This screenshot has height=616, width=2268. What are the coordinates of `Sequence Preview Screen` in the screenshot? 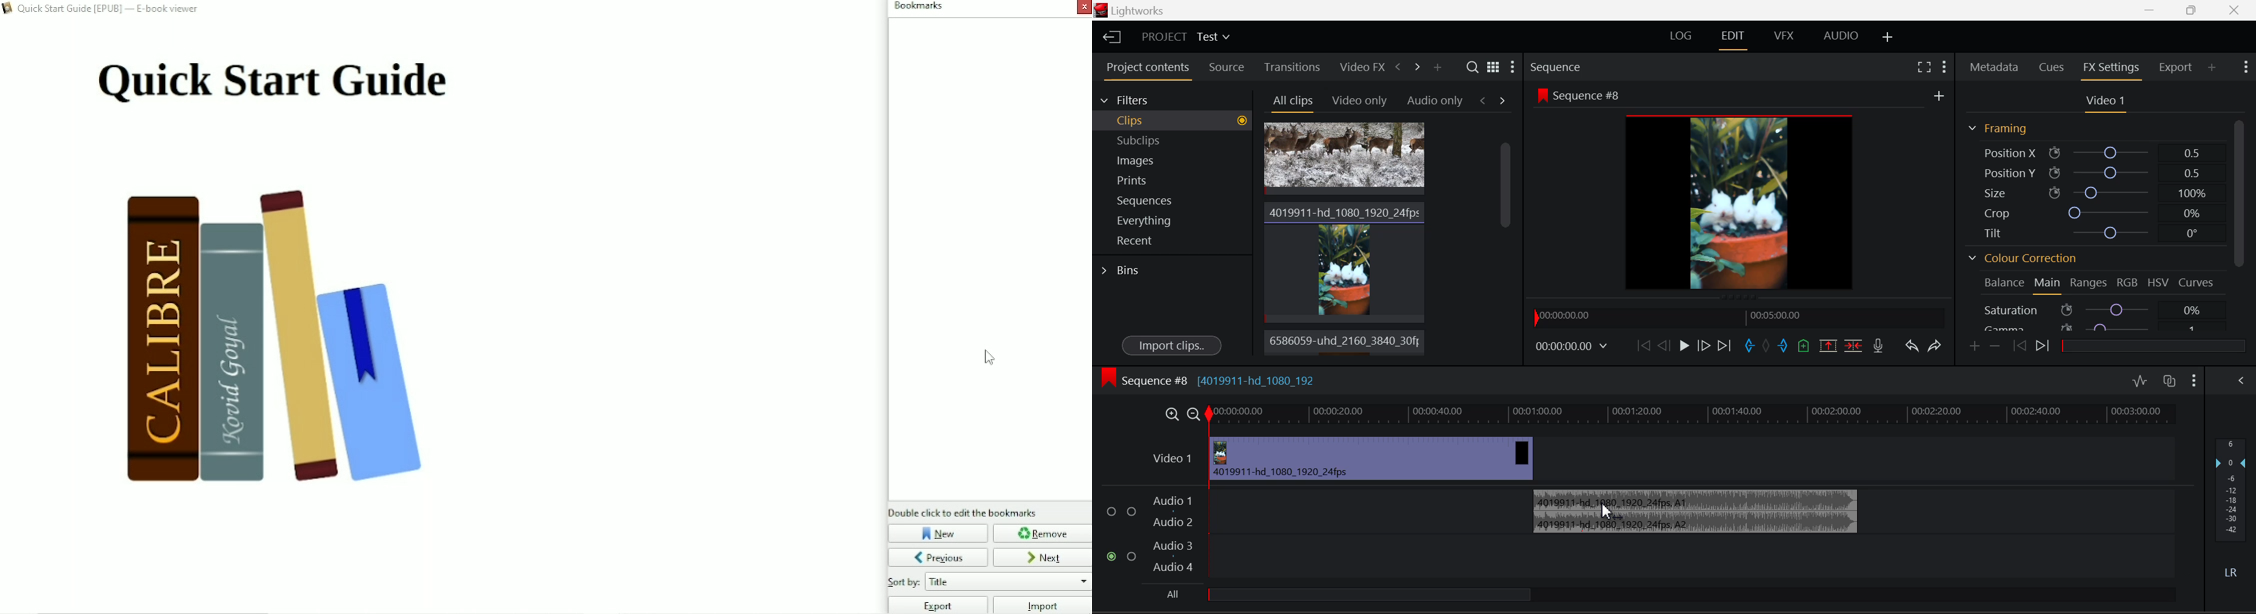 It's located at (1741, 191).